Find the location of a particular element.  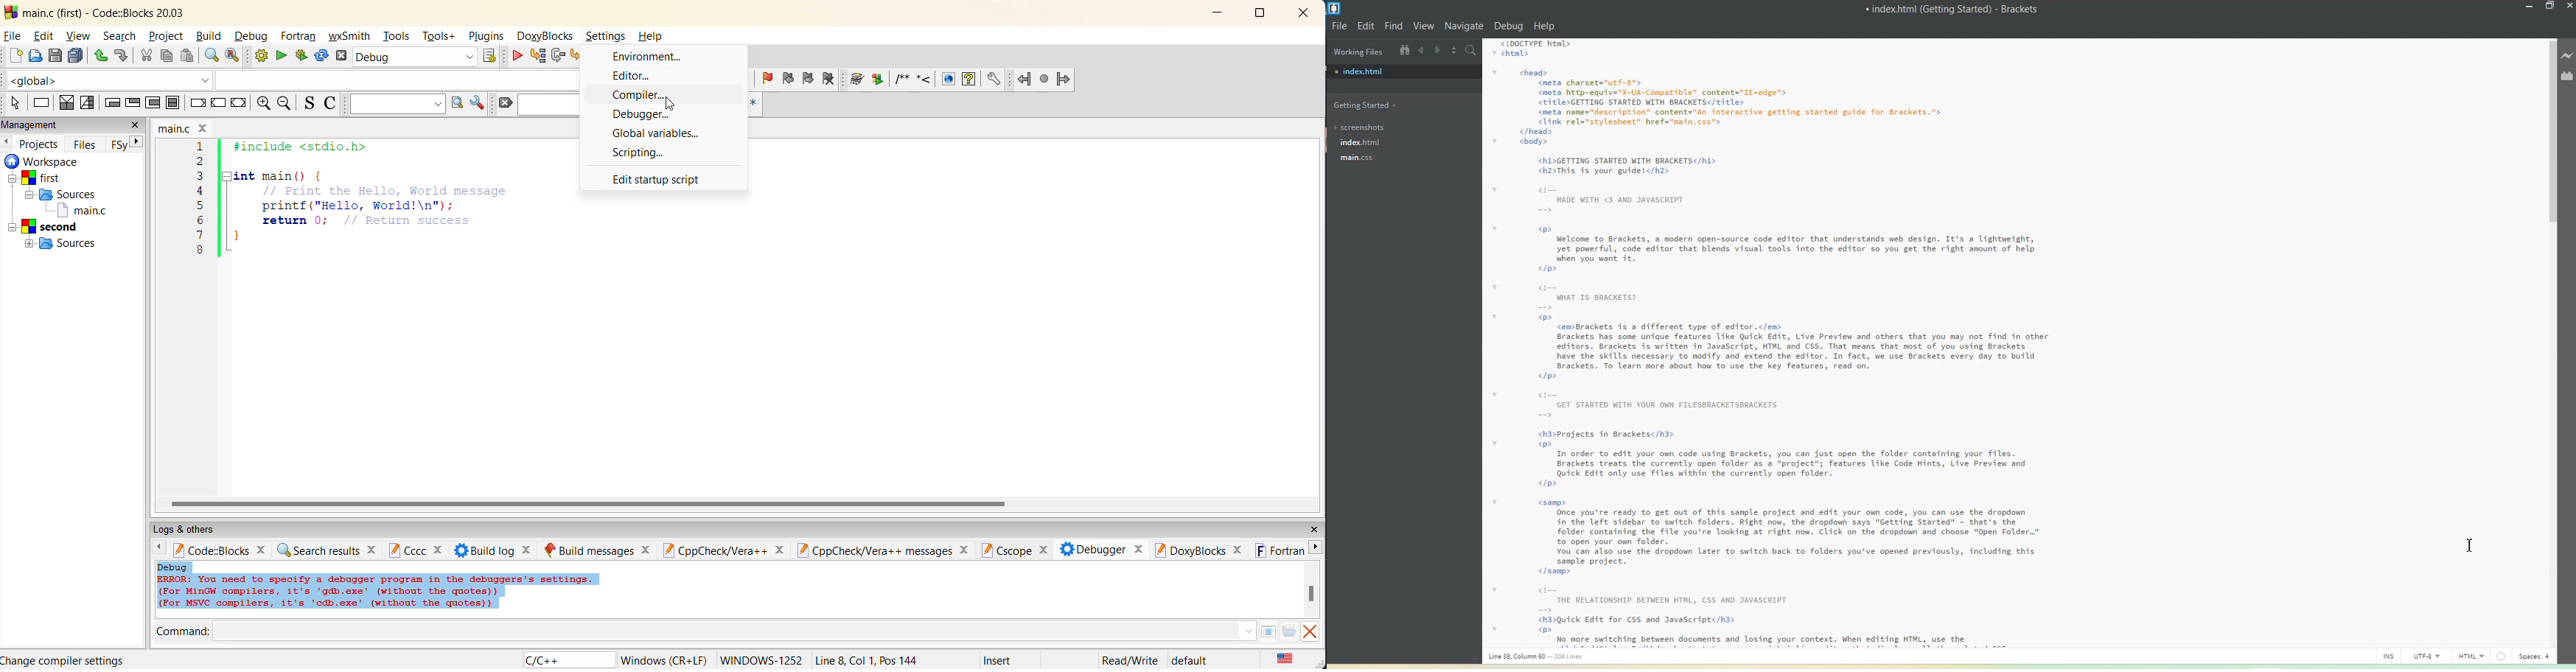

editor is located at coordinates (635, 75).